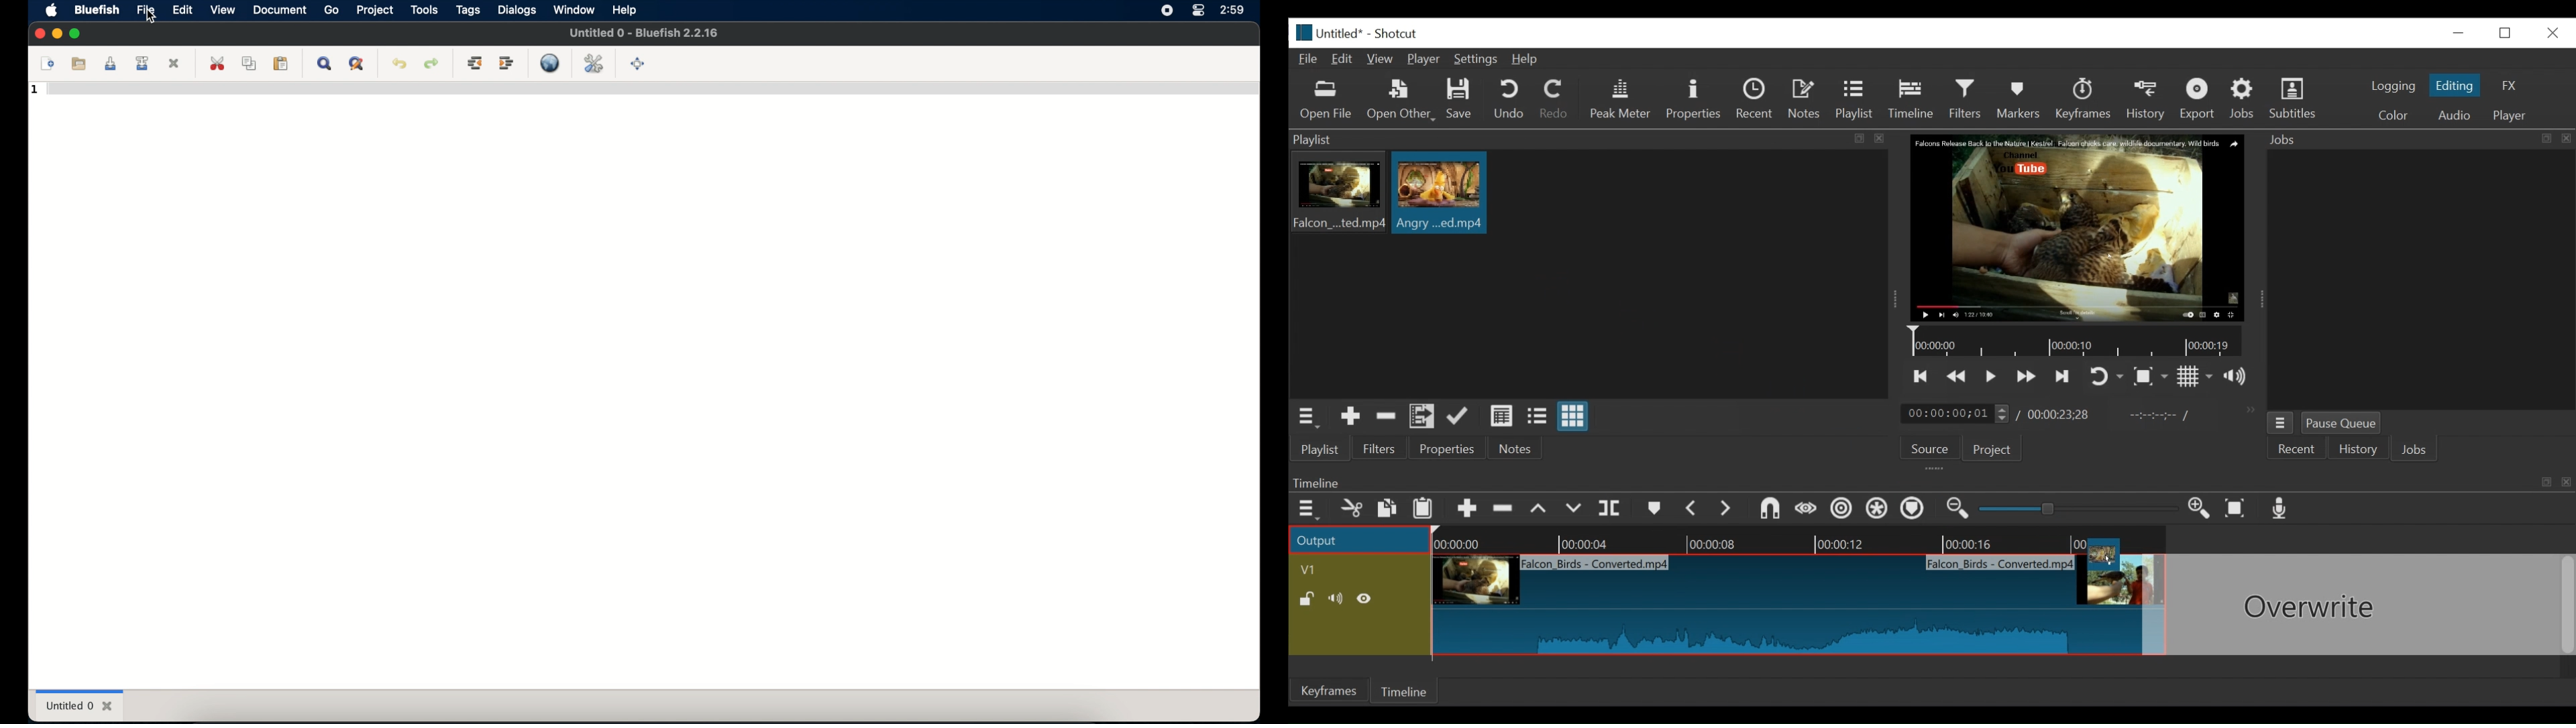  I want to click on Toggle display grid on player, so click(2195, 376).